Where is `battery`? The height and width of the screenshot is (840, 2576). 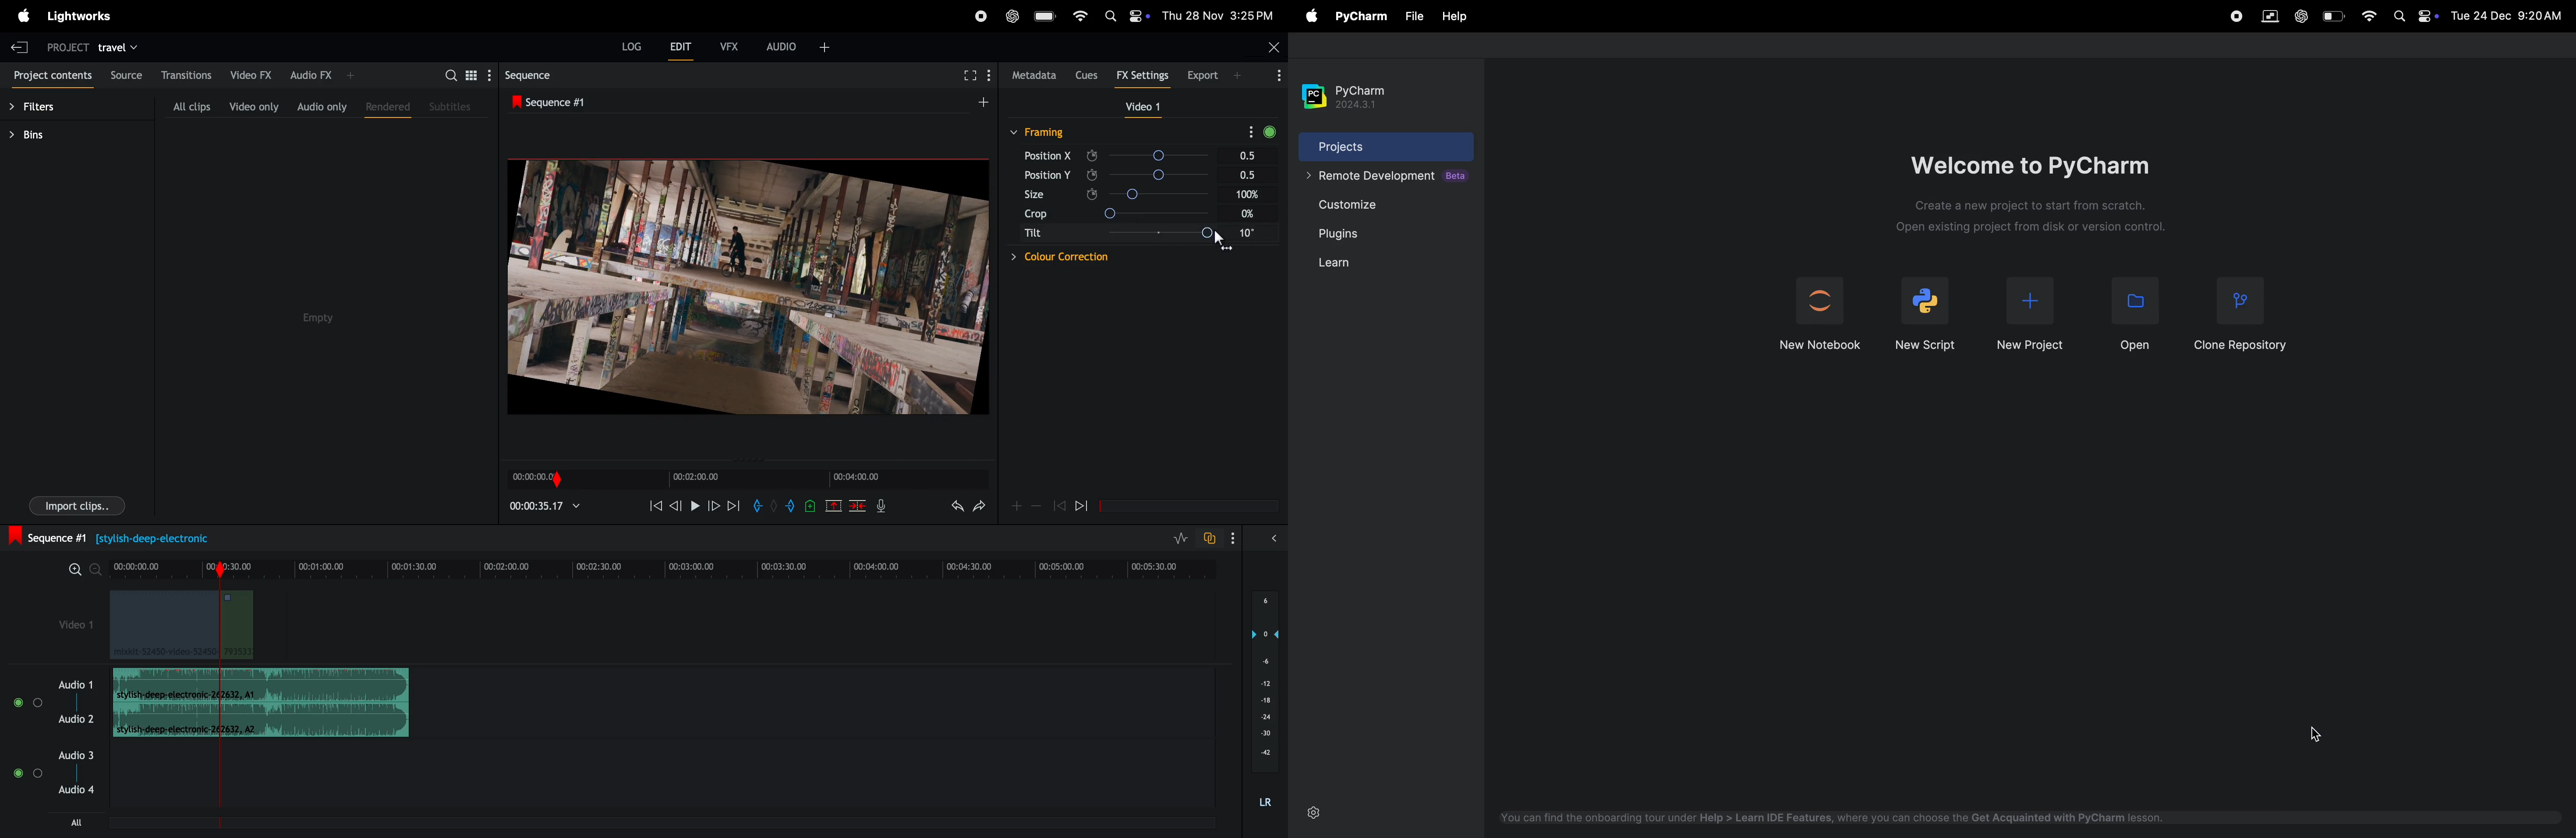
battery is located at coordinates (1044, 16).